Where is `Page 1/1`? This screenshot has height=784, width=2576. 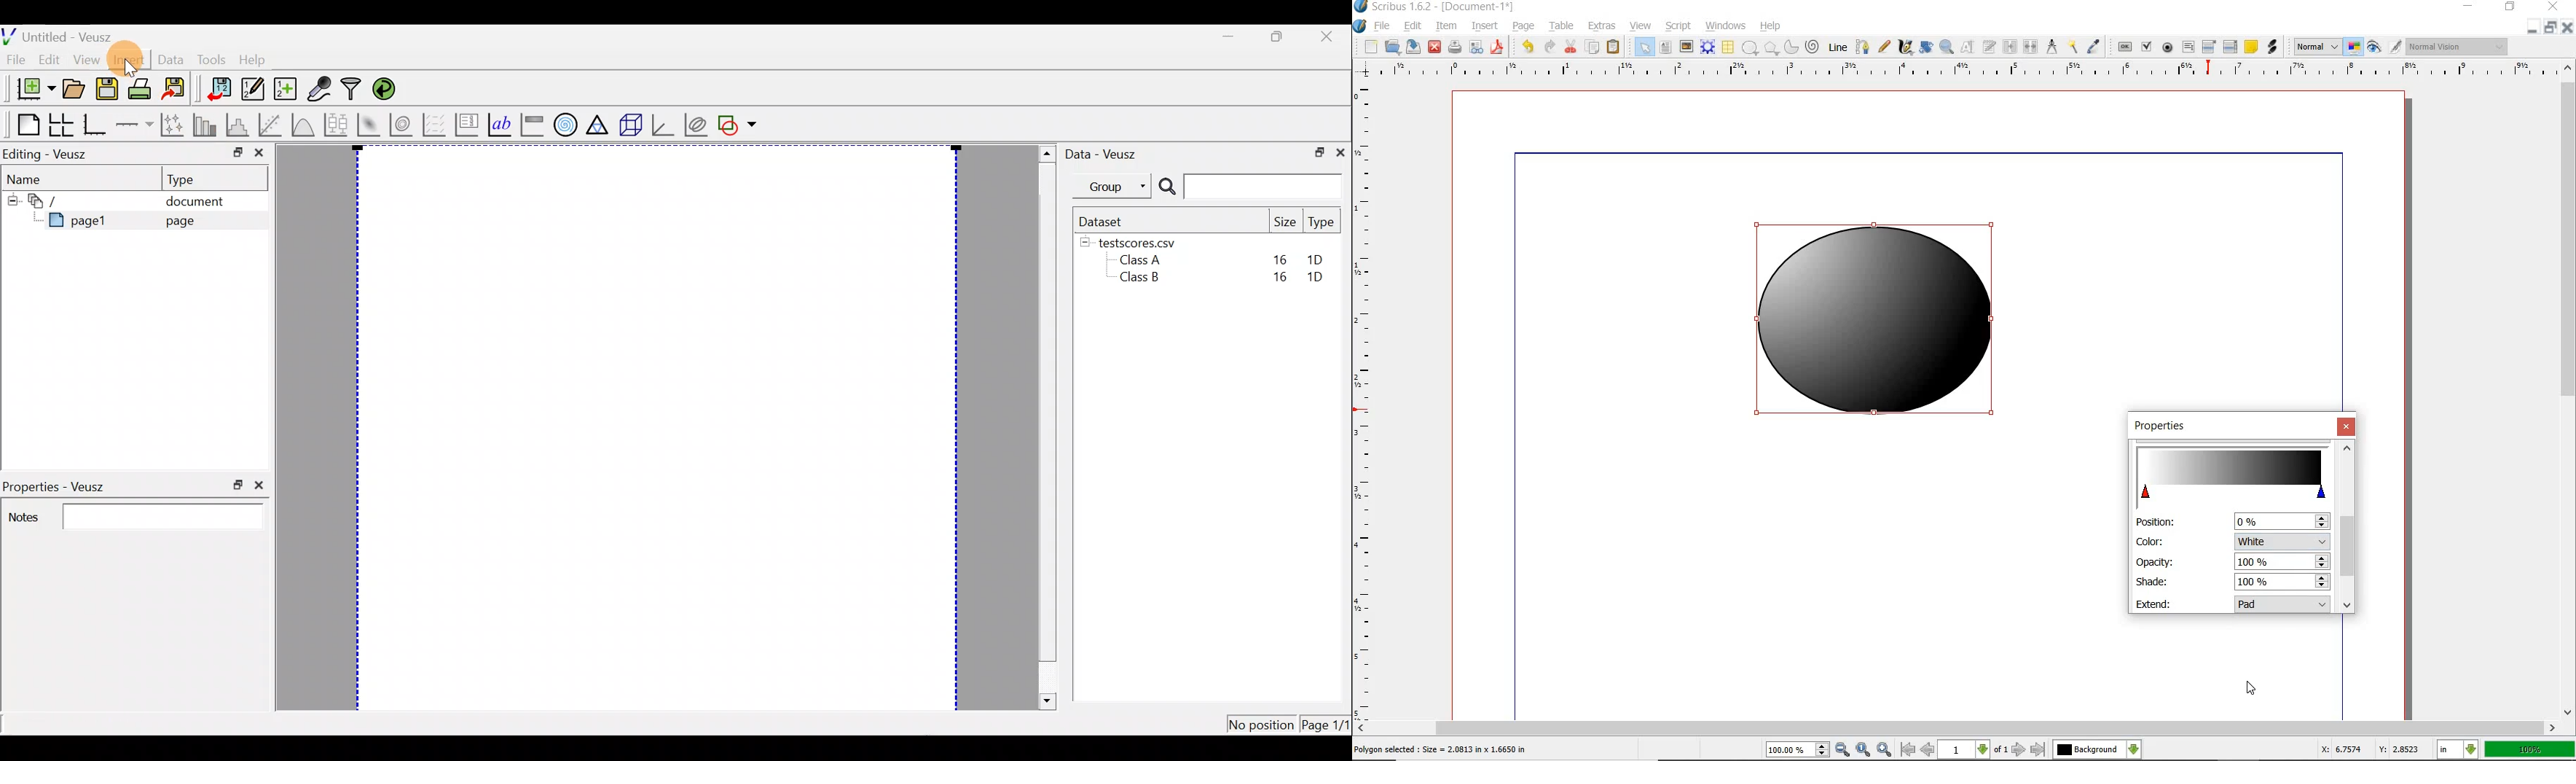
Page 1/1 is located at coordinates (1327, 724).